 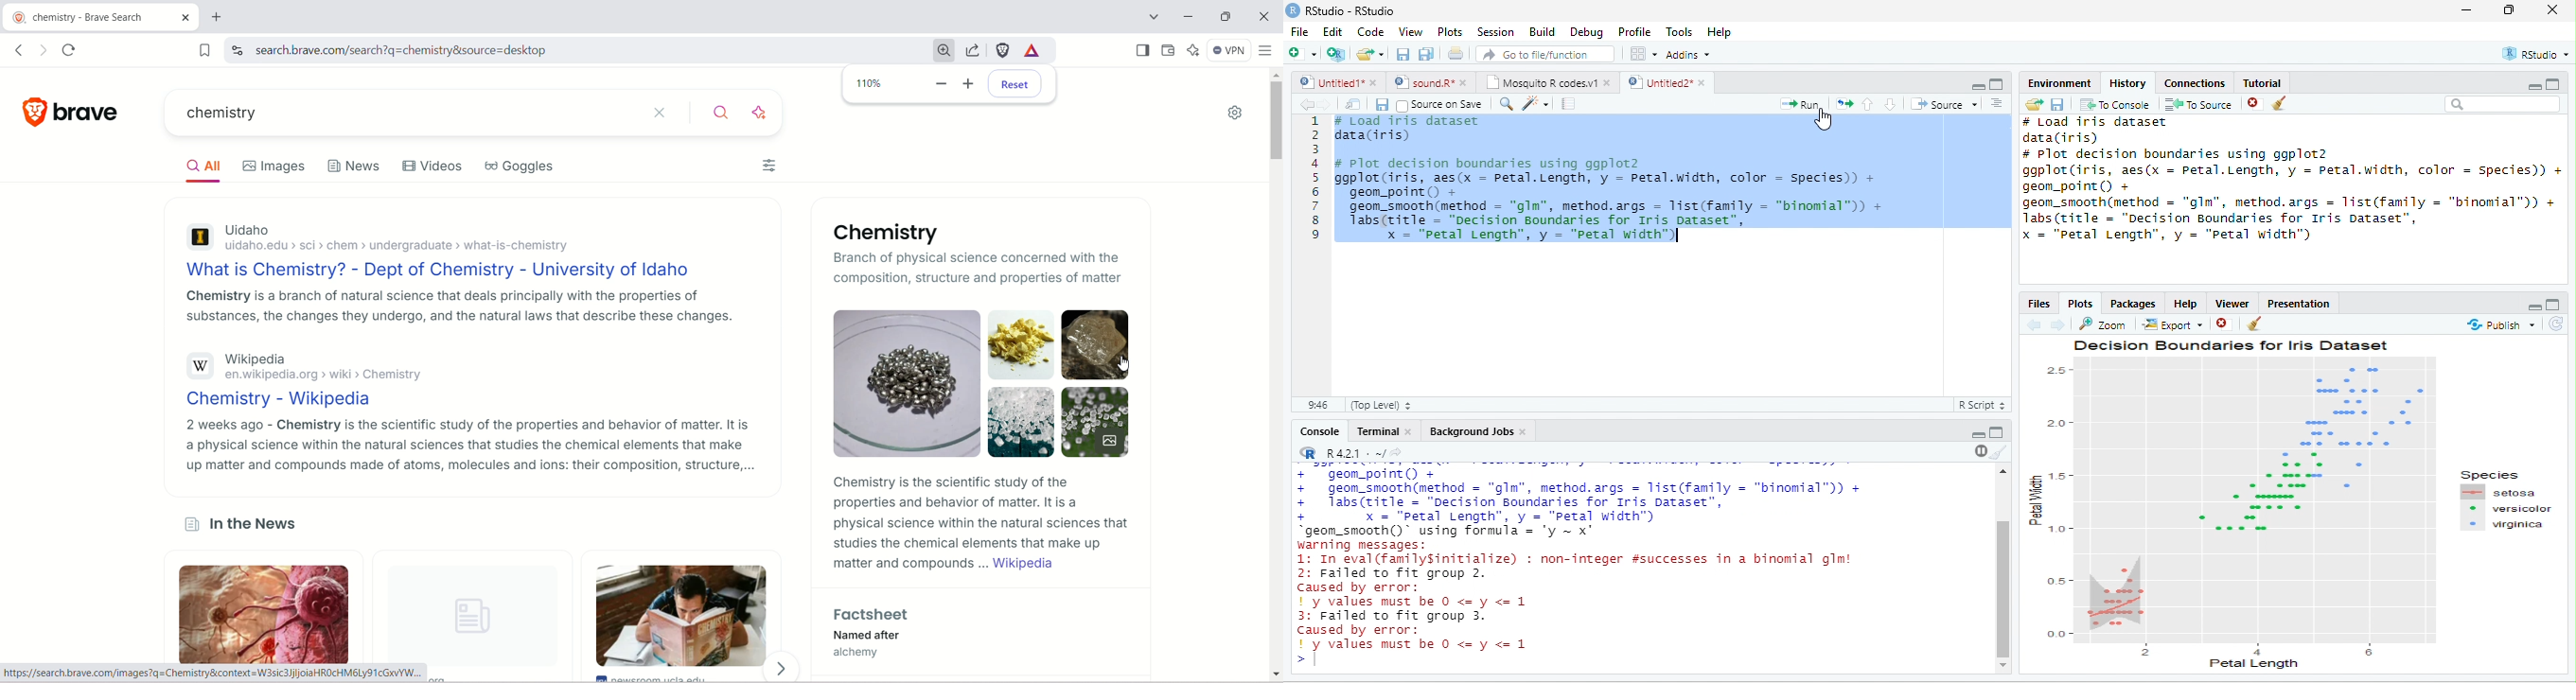 What do you see at coordinates (1981, 405) in the screenshot?
I see `R Script` at bounding box center [1981, 405].